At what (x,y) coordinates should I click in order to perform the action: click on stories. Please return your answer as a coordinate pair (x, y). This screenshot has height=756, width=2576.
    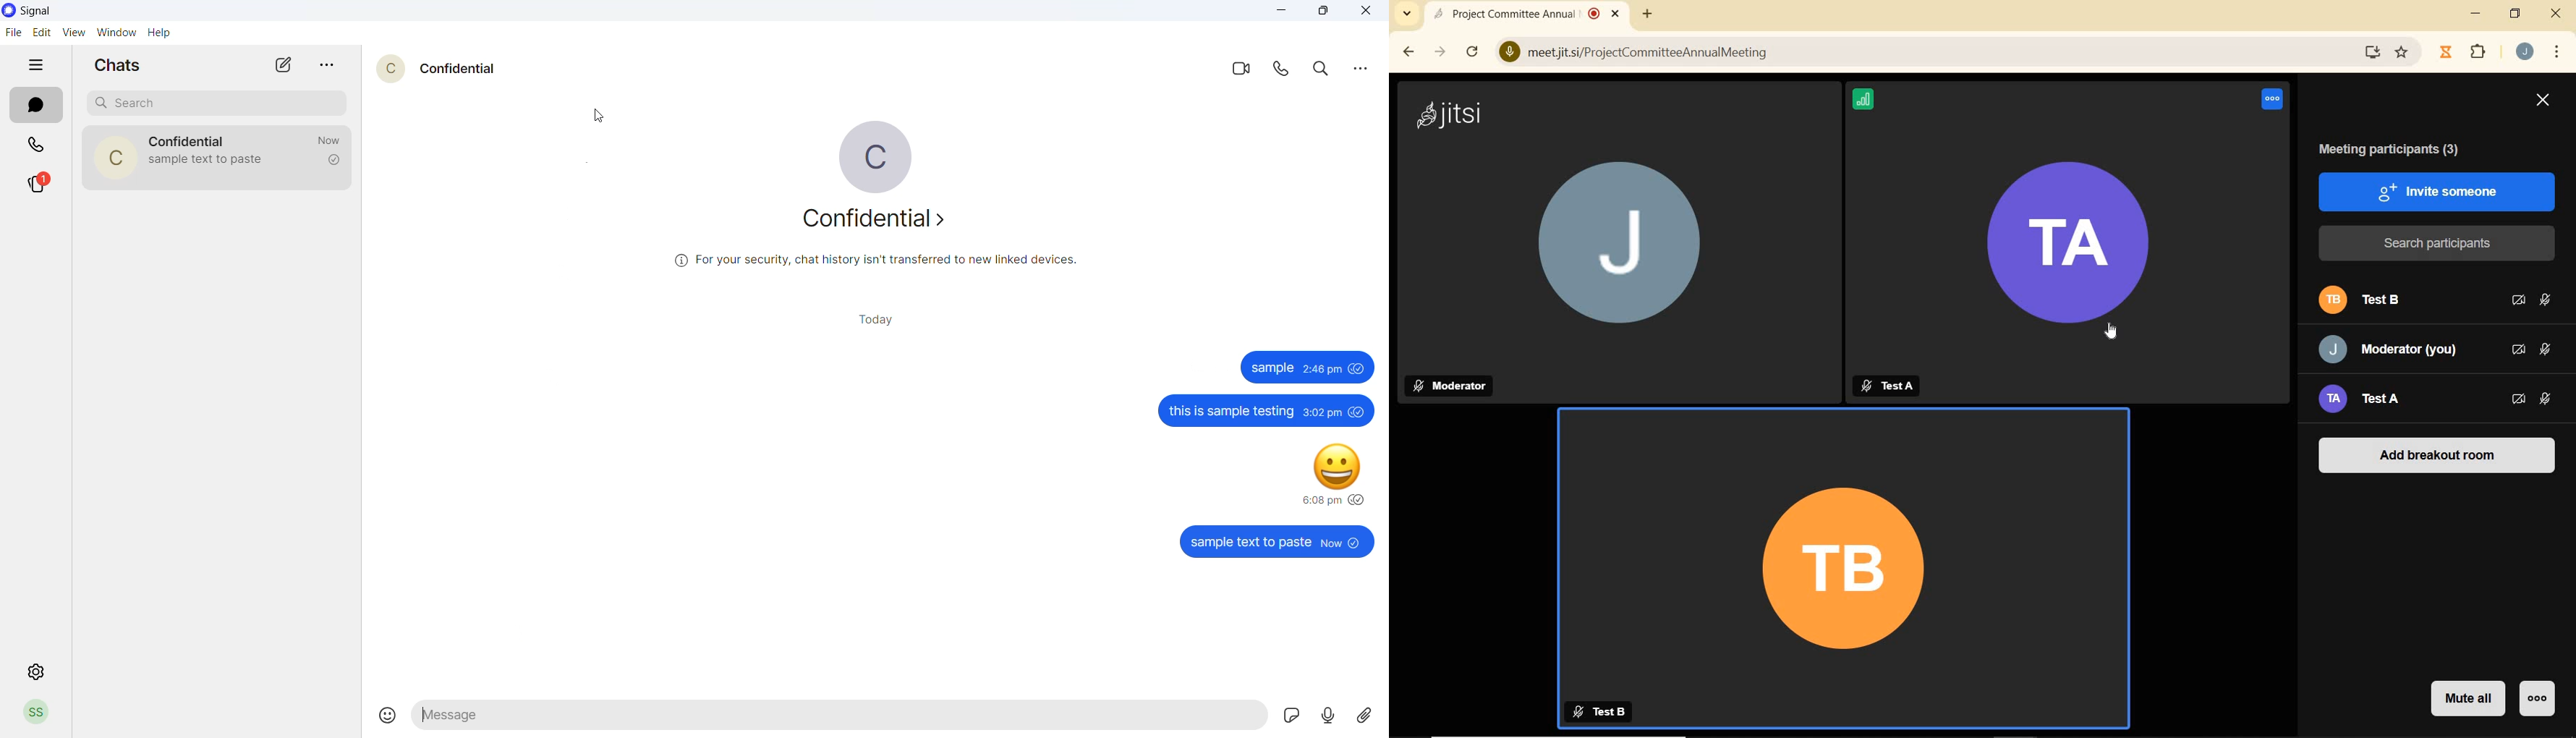
    Looking at the image, I should click on (46, 182).